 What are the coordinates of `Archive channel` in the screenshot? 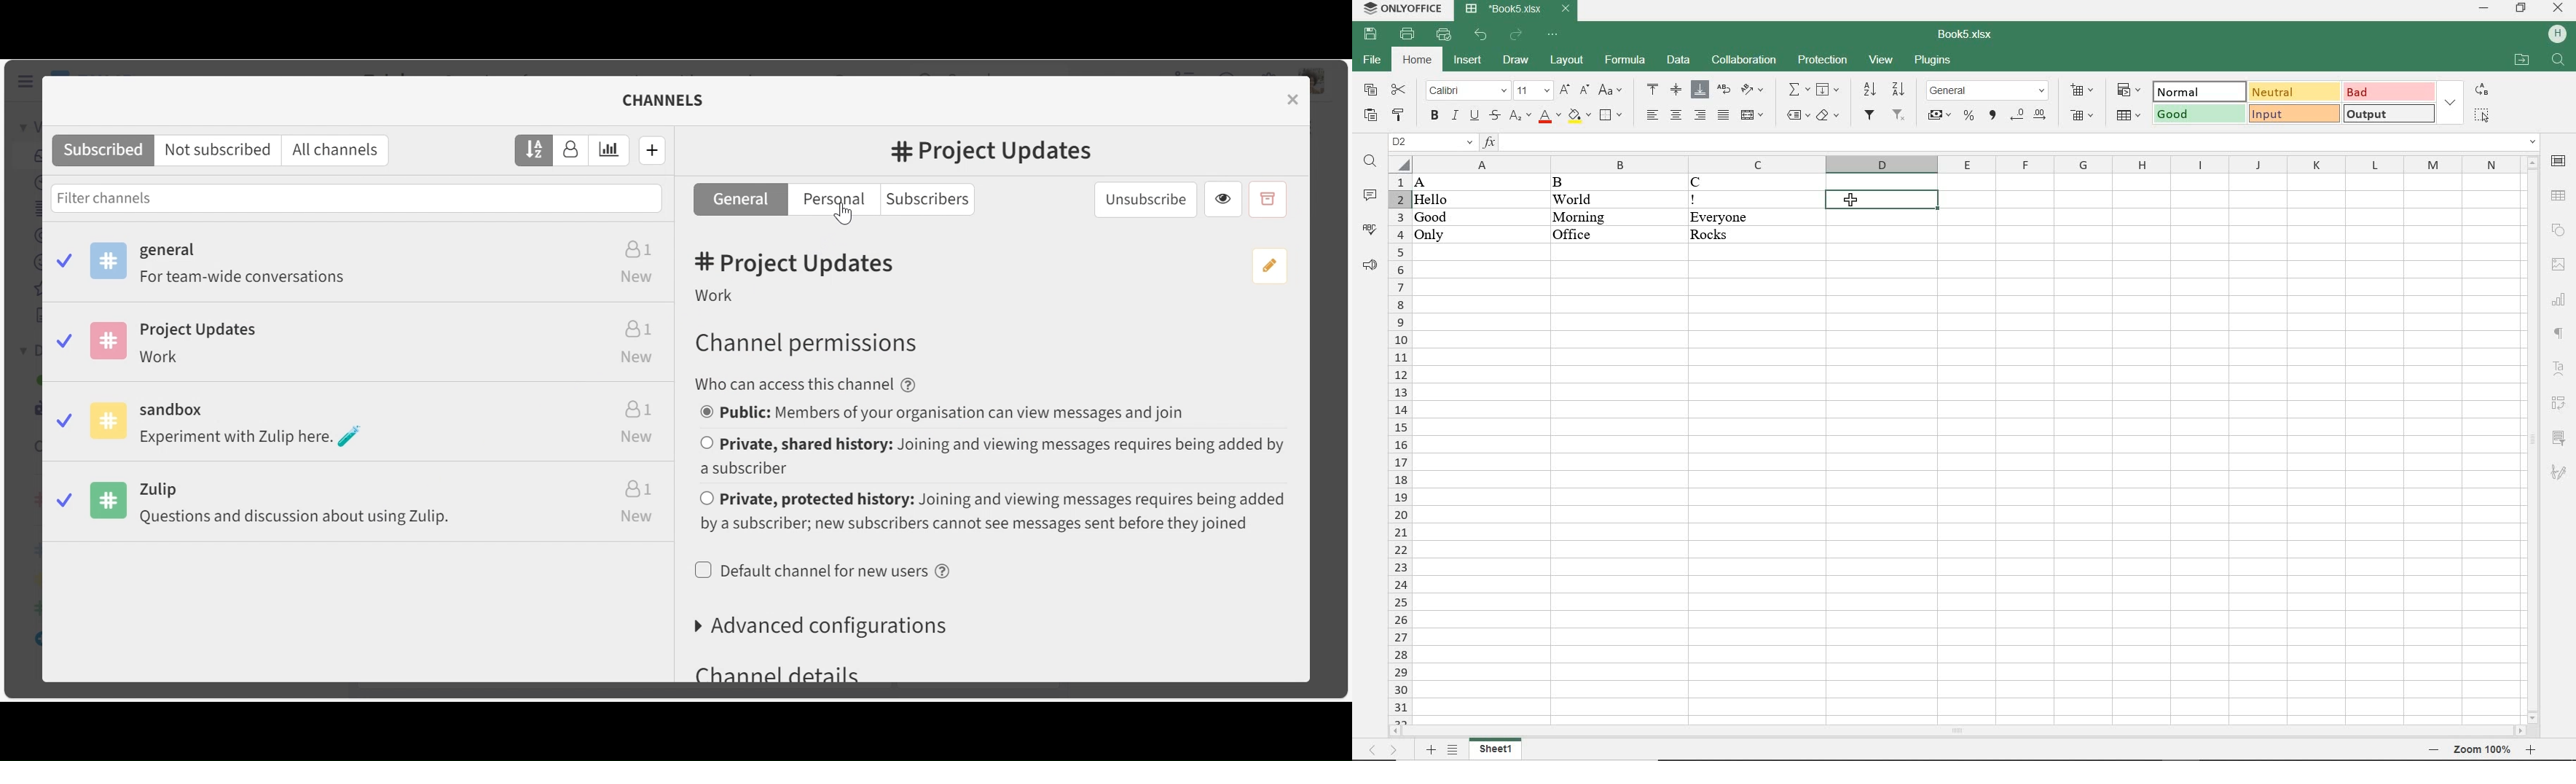 It's located at (1267, 199).